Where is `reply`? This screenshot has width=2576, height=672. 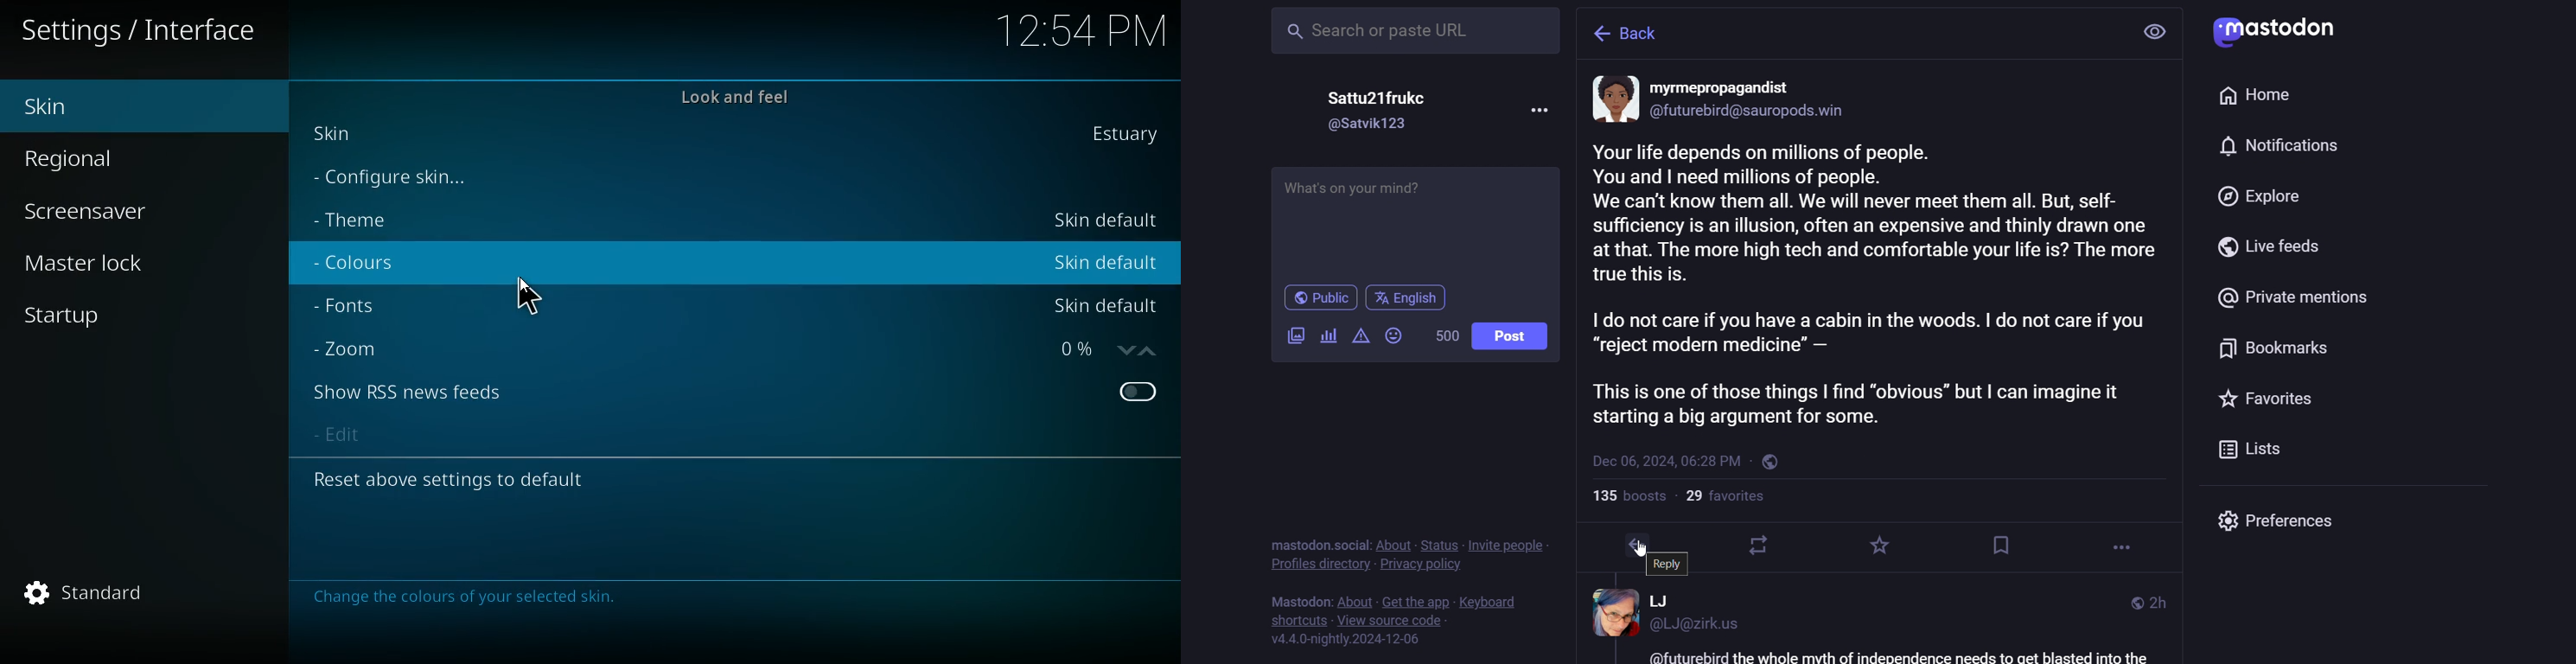 reply is located at coordinates (1669, 565).